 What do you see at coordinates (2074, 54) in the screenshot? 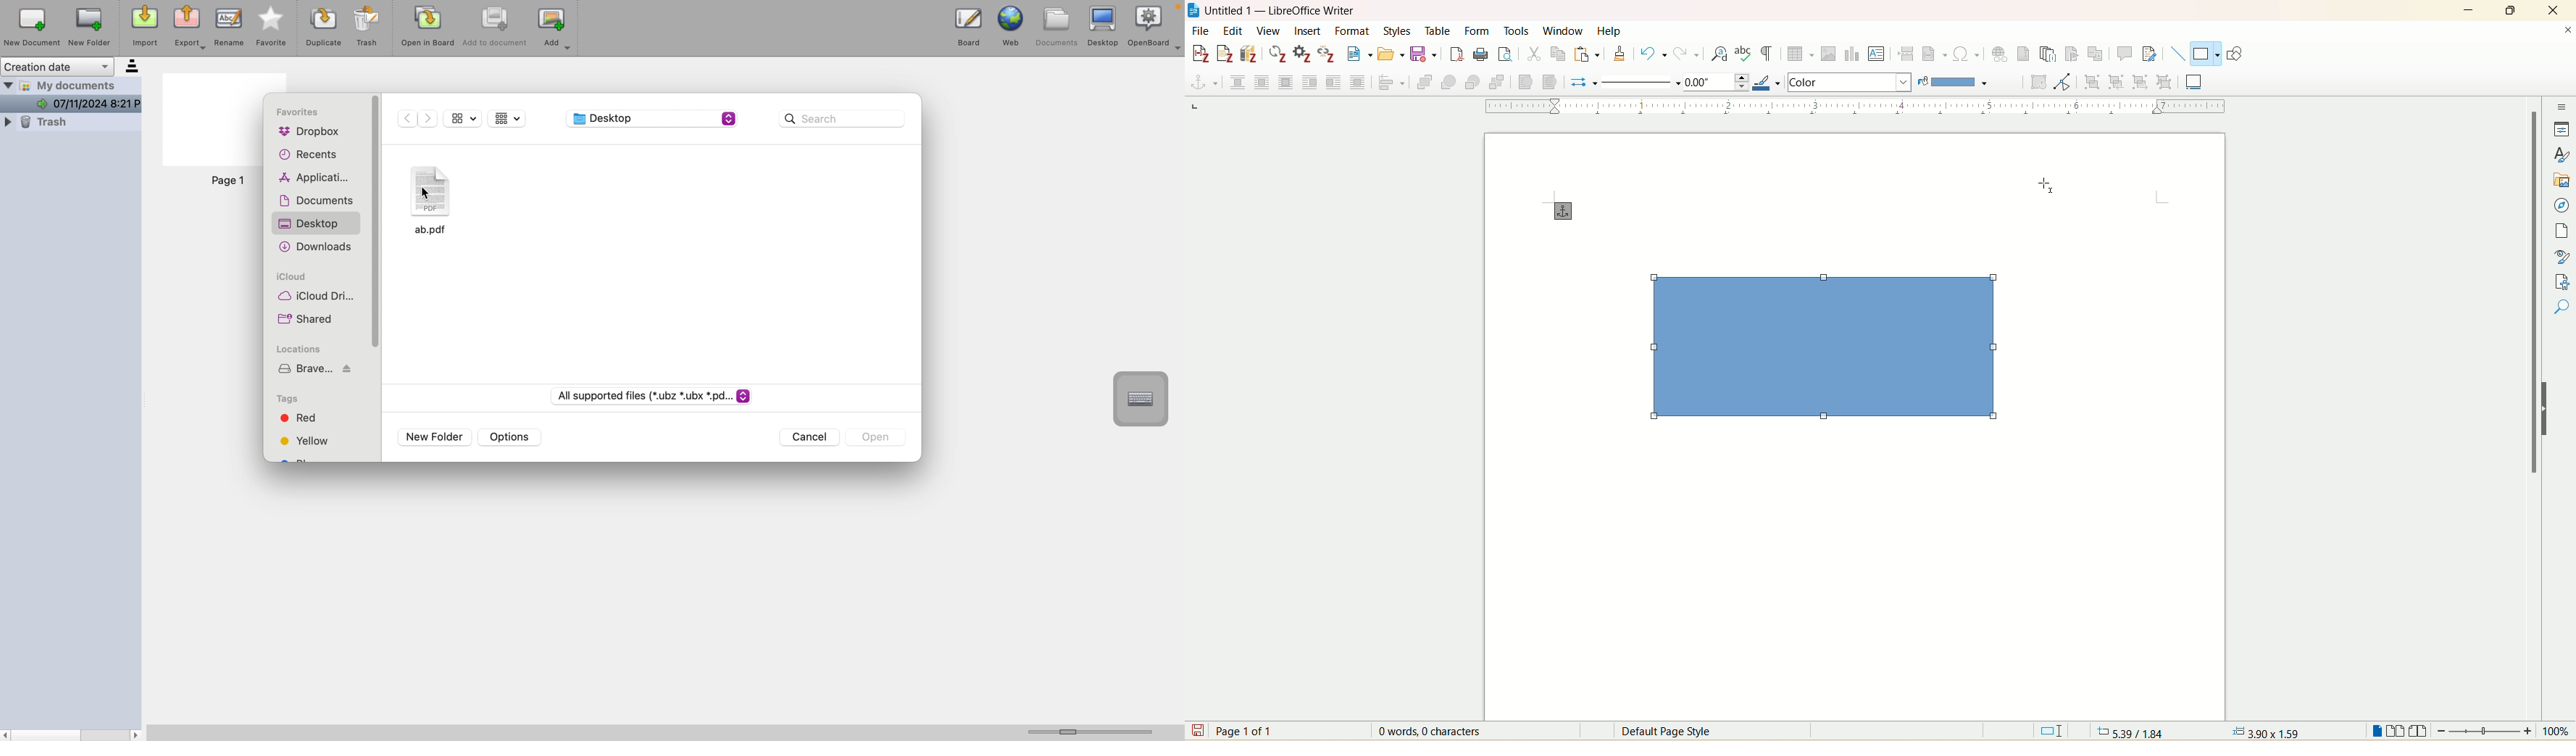
I see `insert bookmark` at bounding box center [2074, 54].